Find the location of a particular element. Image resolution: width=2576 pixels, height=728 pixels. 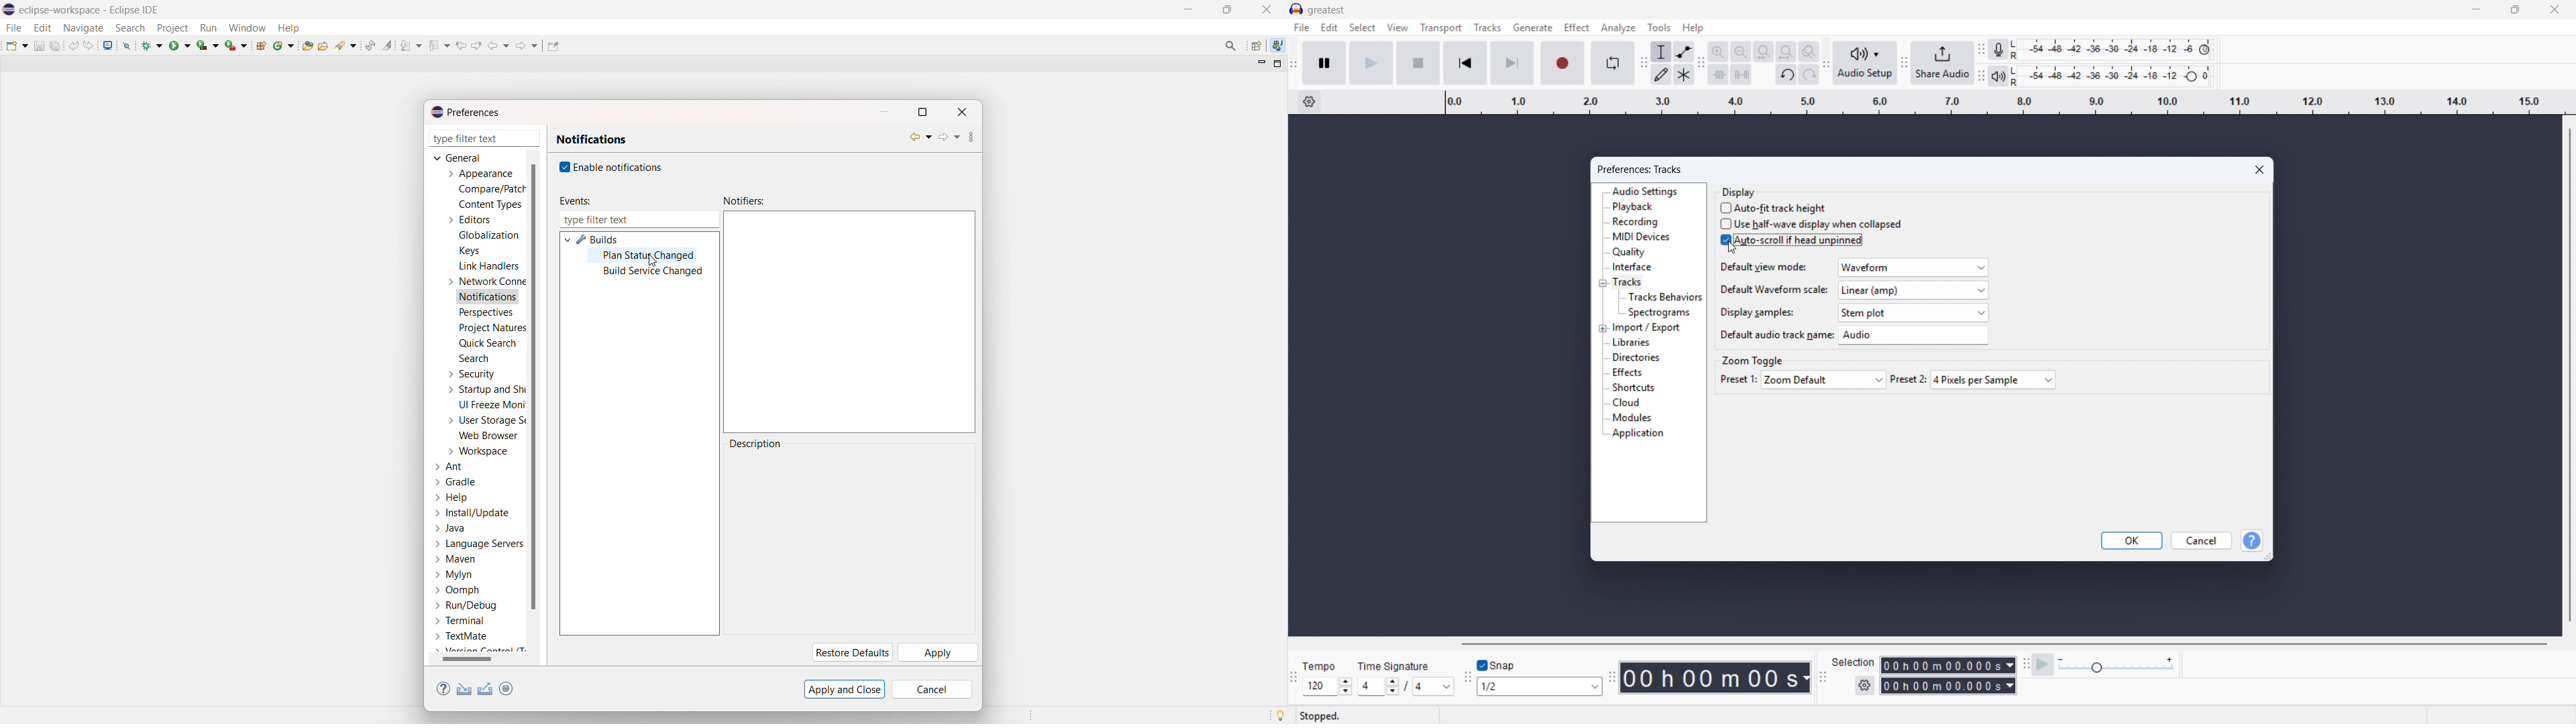

help  is located at coordinates (2251, 540).